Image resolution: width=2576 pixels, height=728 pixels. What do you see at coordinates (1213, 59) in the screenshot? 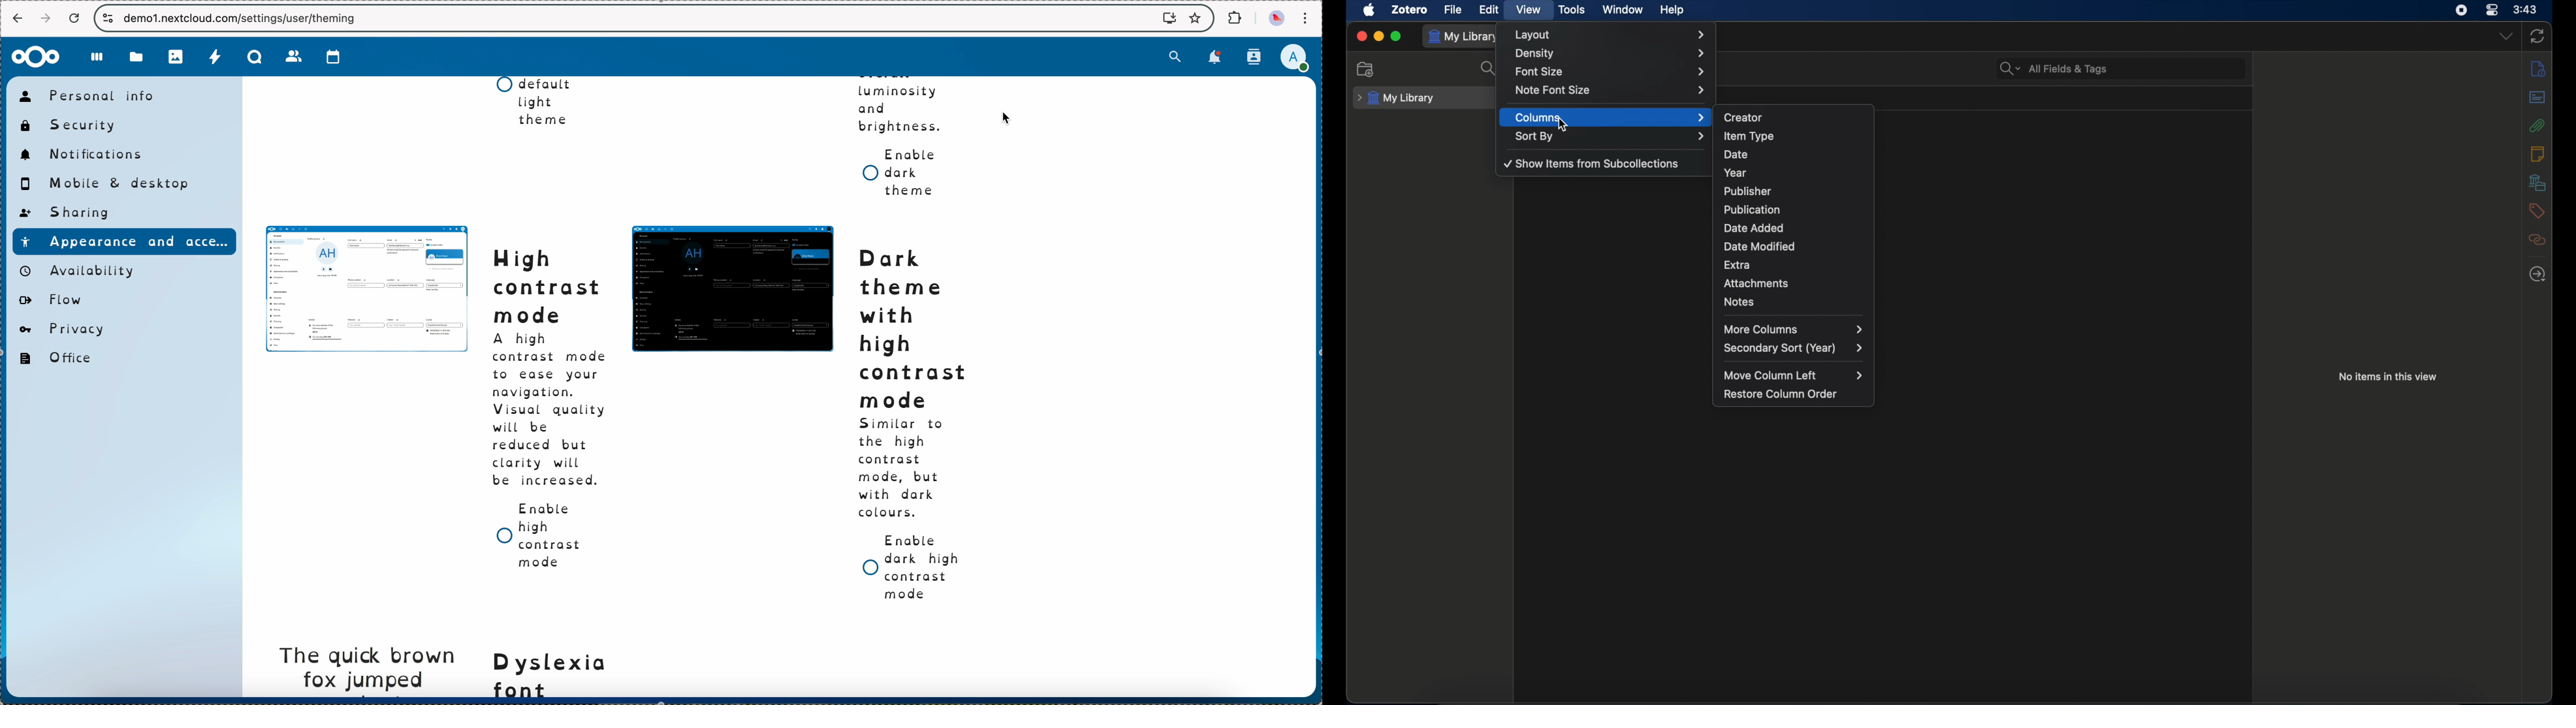
I see `notifications` at bounding box center [1213, 59].